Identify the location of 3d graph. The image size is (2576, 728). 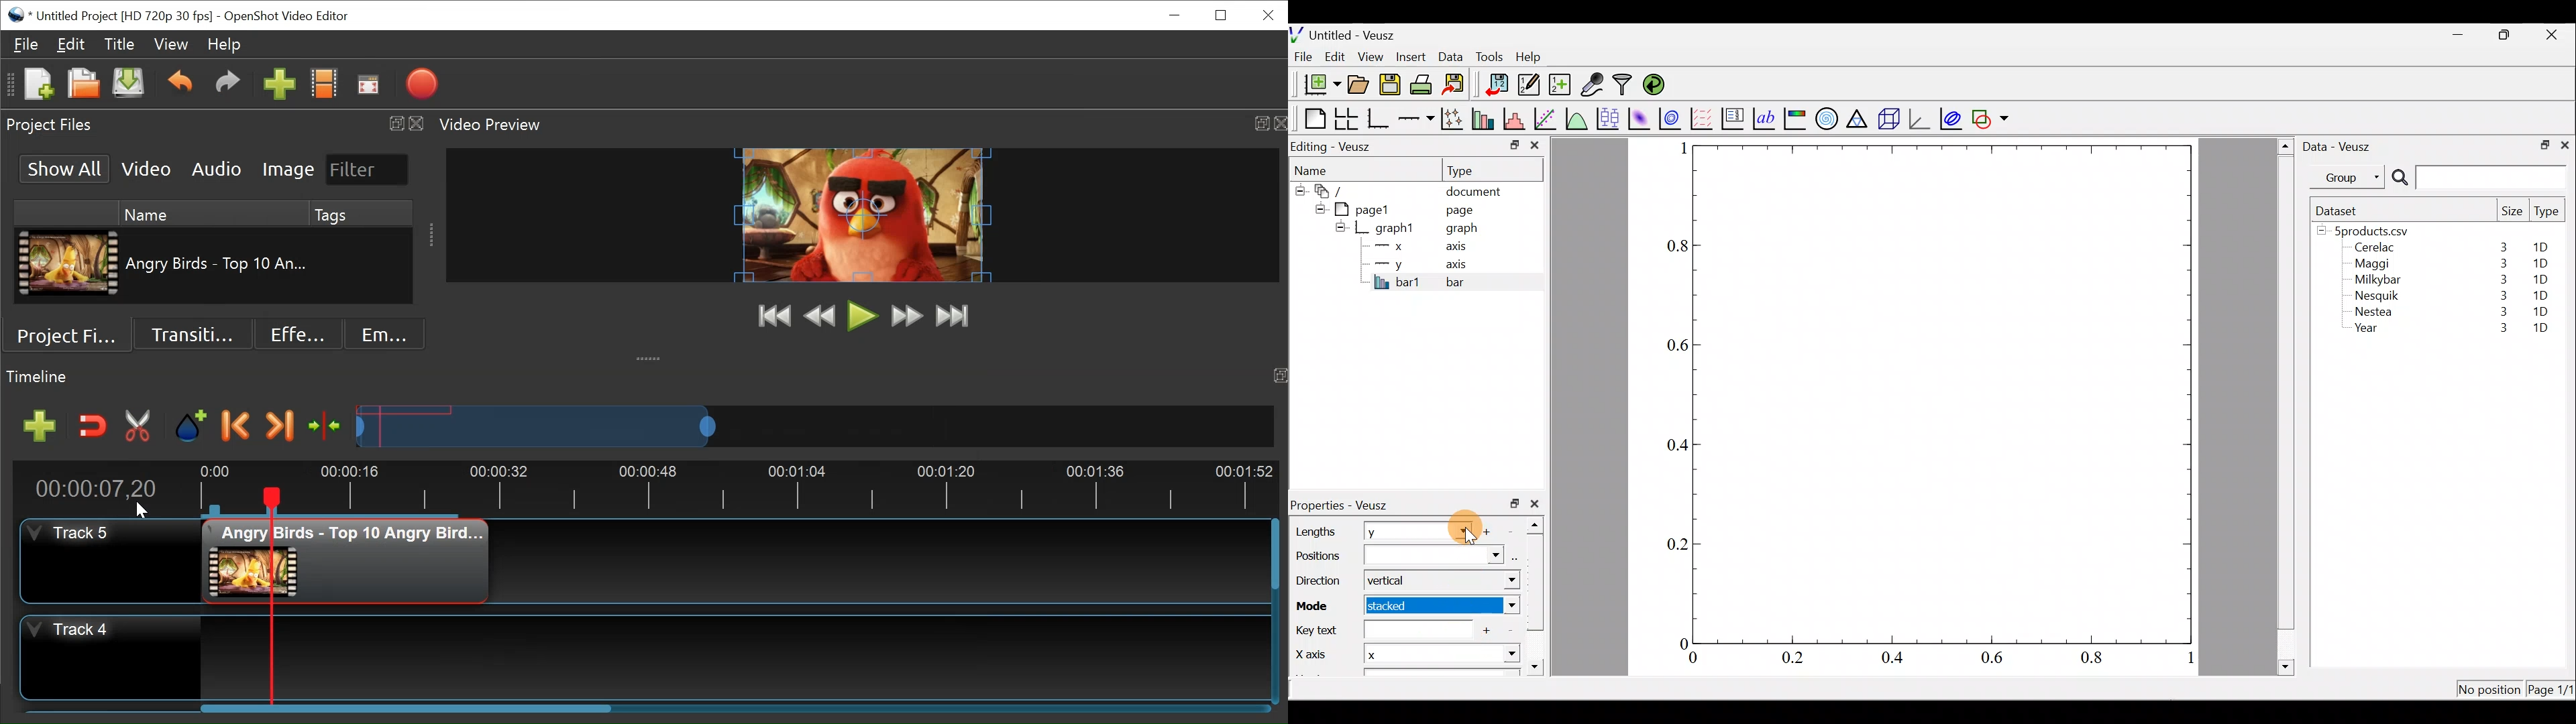
(1919, 117).